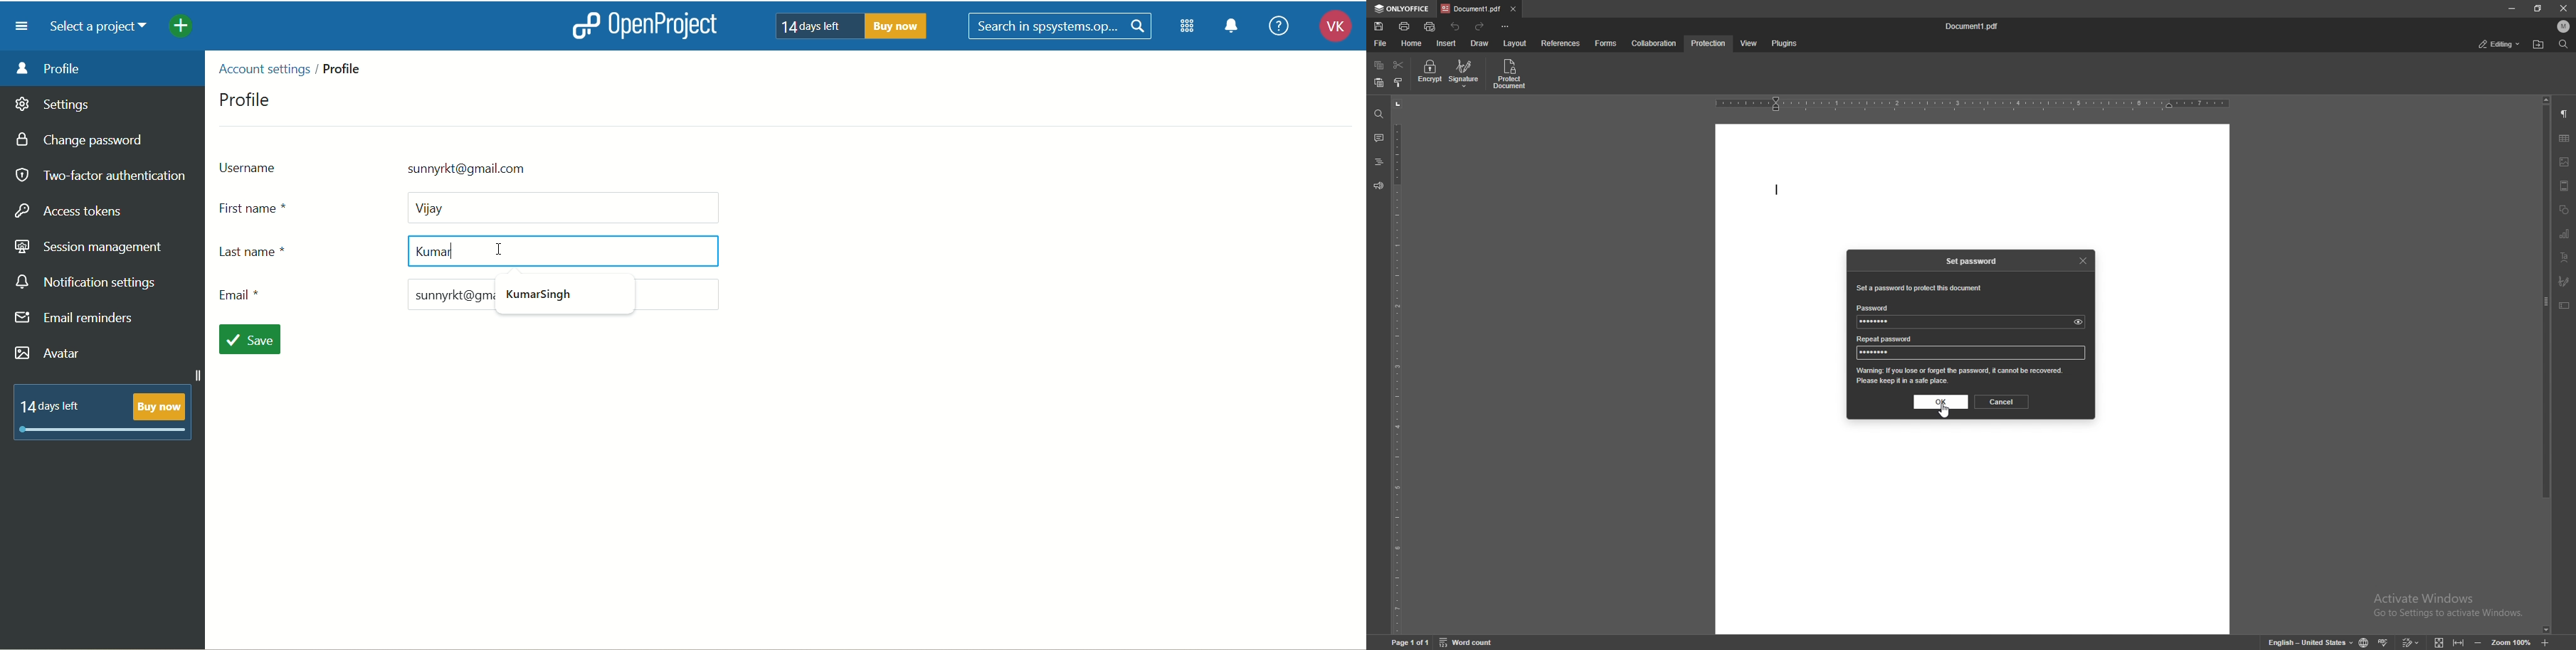  I want to click on spell check, so click(2385, 642).